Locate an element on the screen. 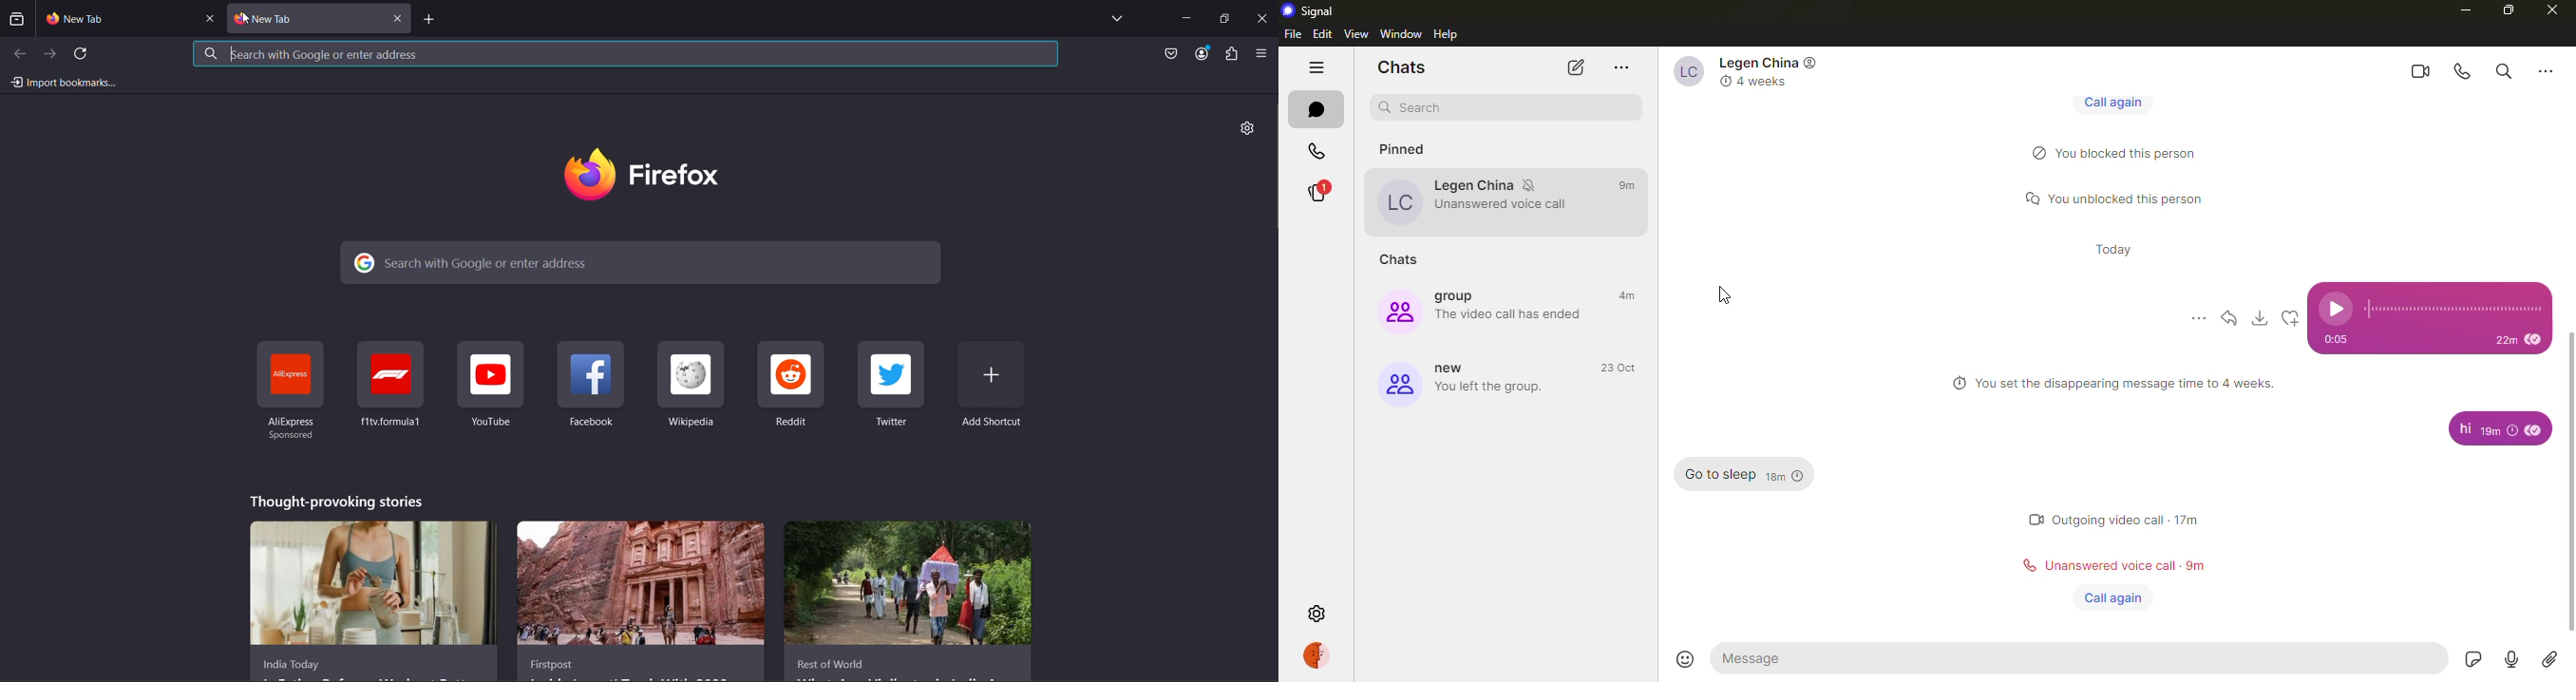 The width and height of the screenshot is (2576, 700). status message is located at coordinates (2088, 521).